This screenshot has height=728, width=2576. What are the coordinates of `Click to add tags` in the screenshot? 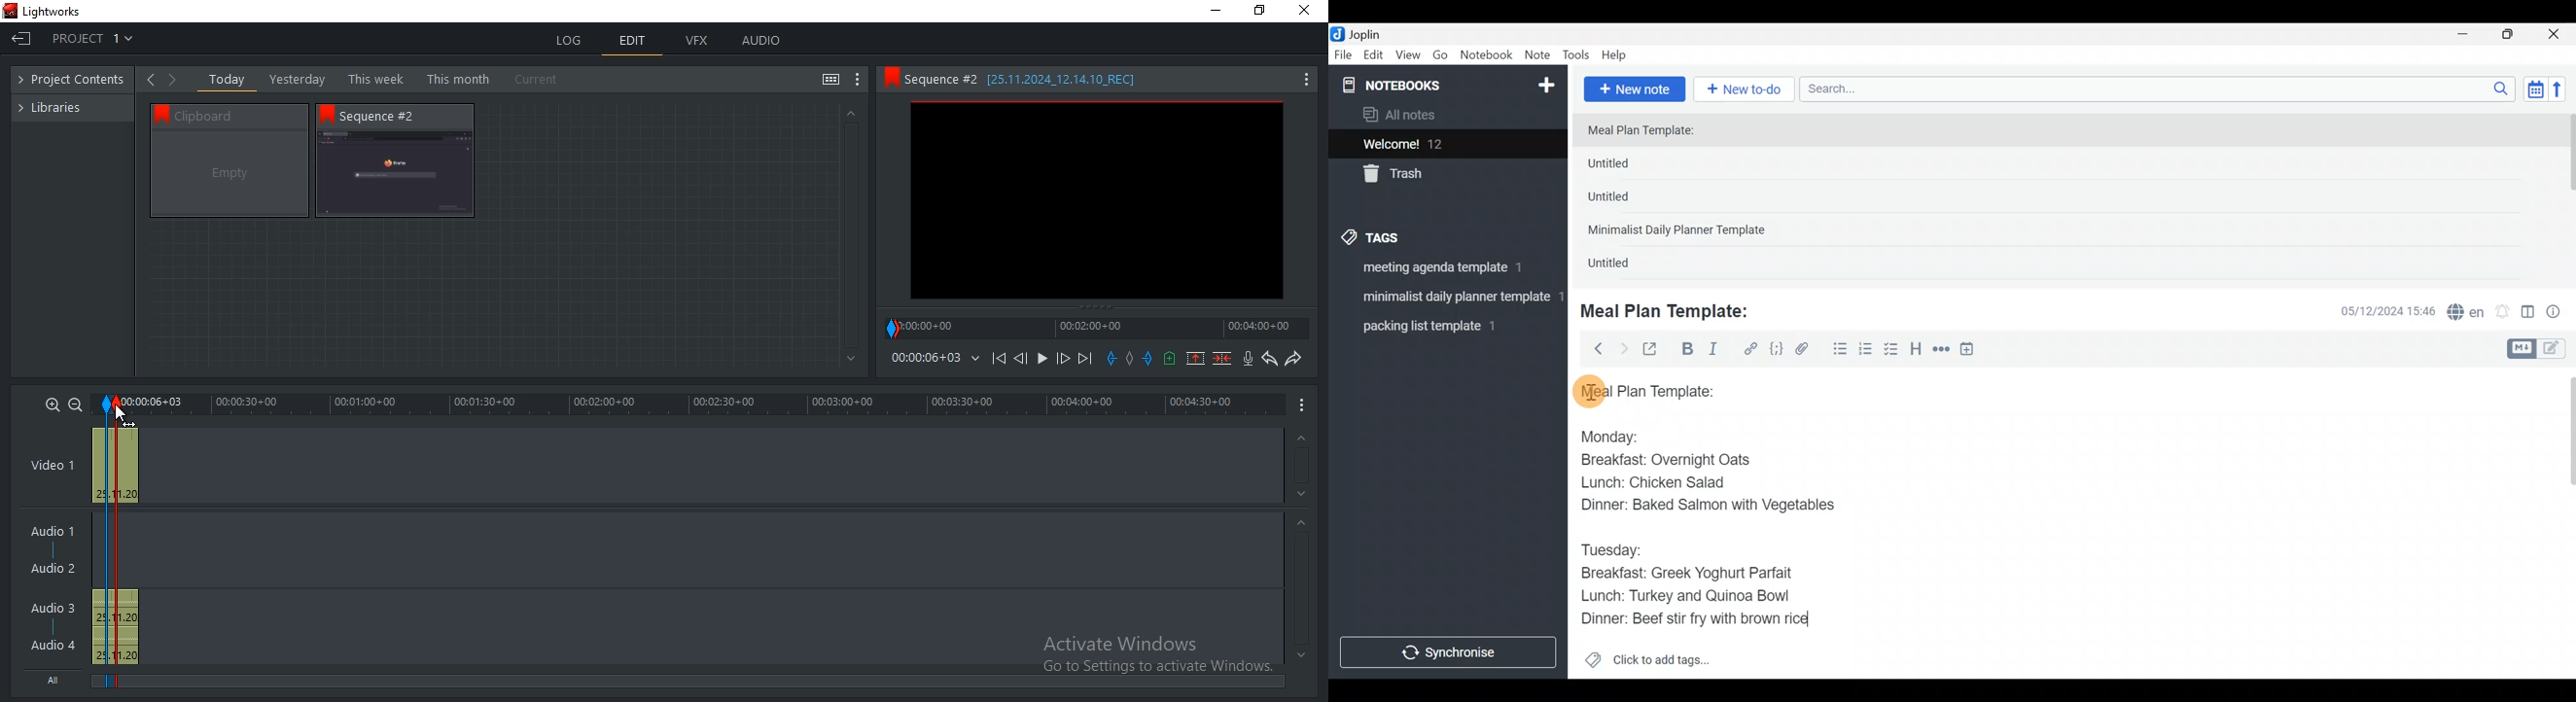 It's located at (1647, 664).